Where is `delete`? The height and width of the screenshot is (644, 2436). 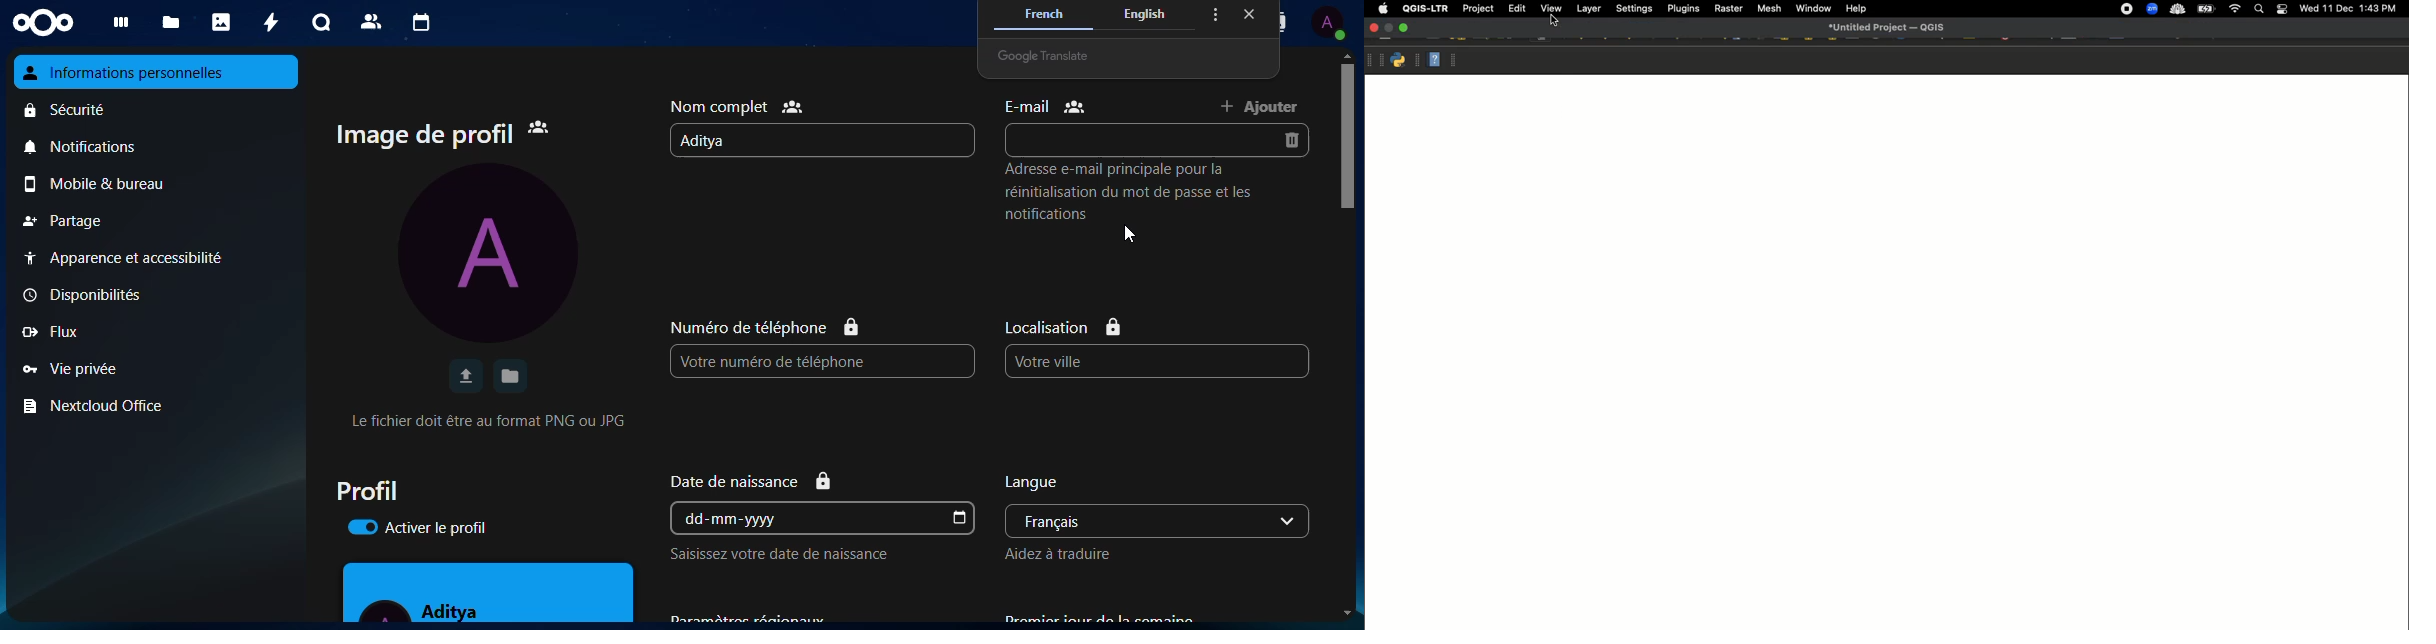
delete is located at coordinates (1296, 141).